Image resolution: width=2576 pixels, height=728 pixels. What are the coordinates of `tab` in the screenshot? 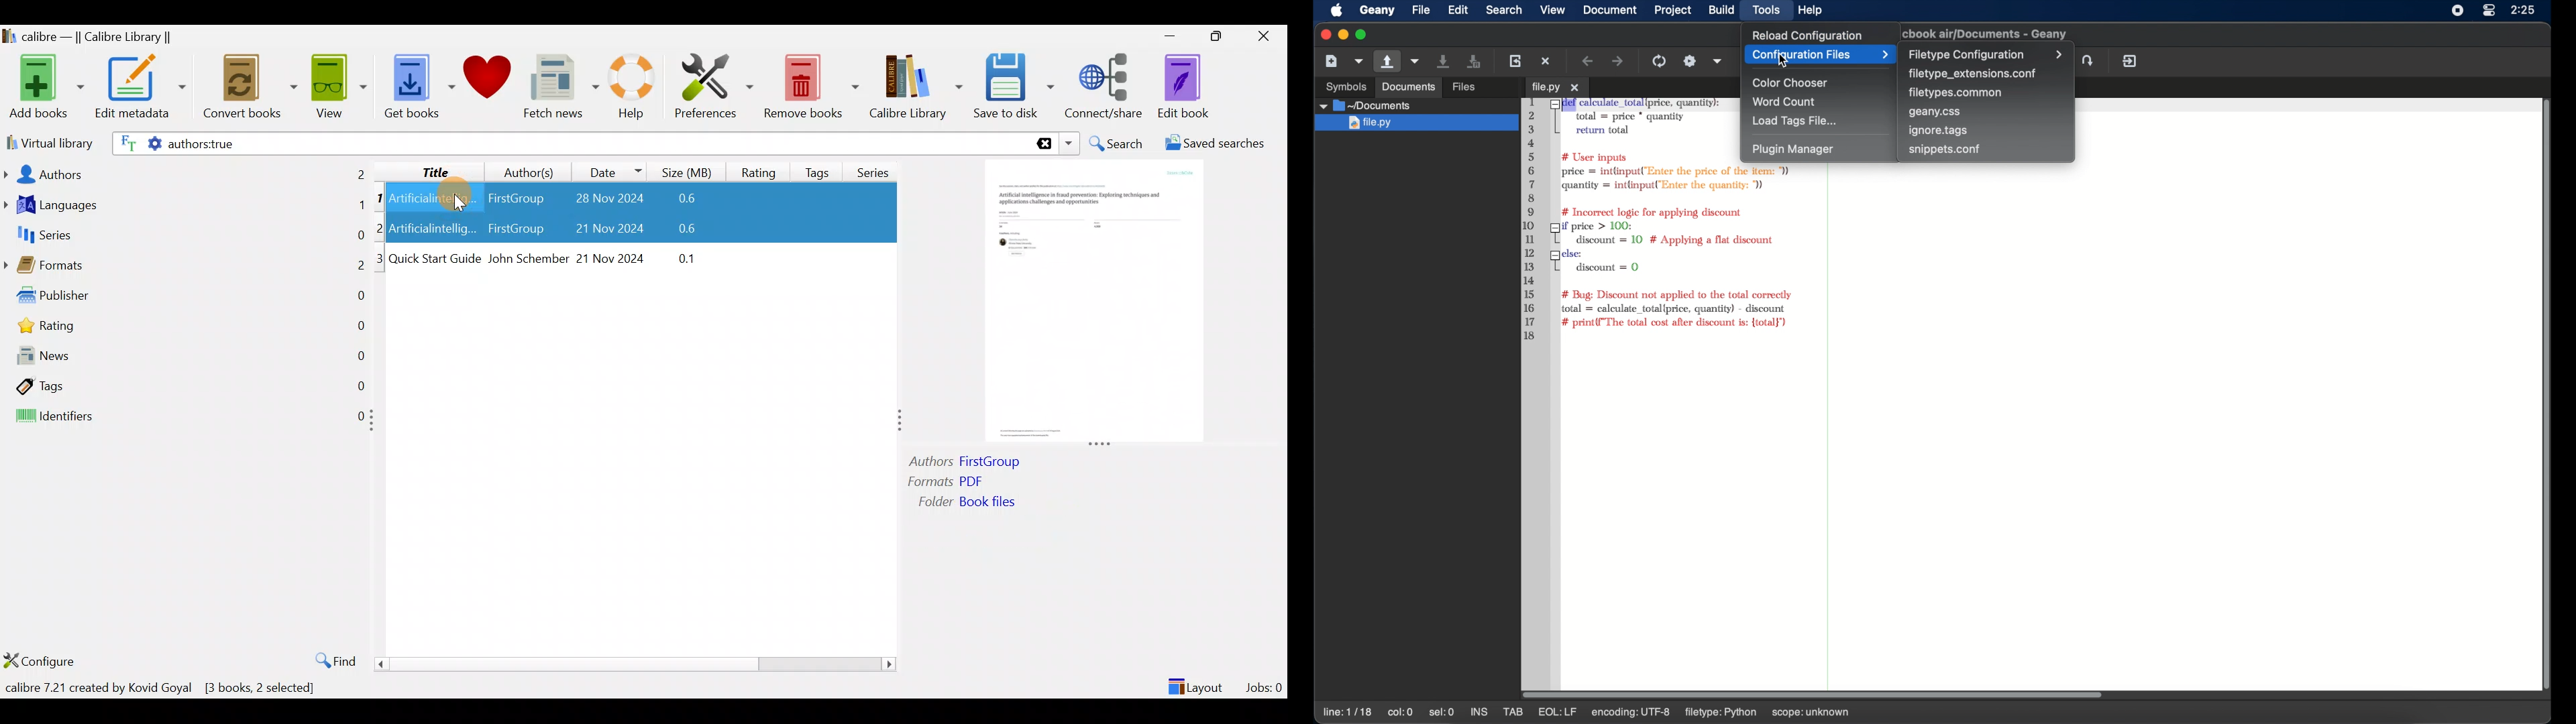 It's located at (1556, 87).